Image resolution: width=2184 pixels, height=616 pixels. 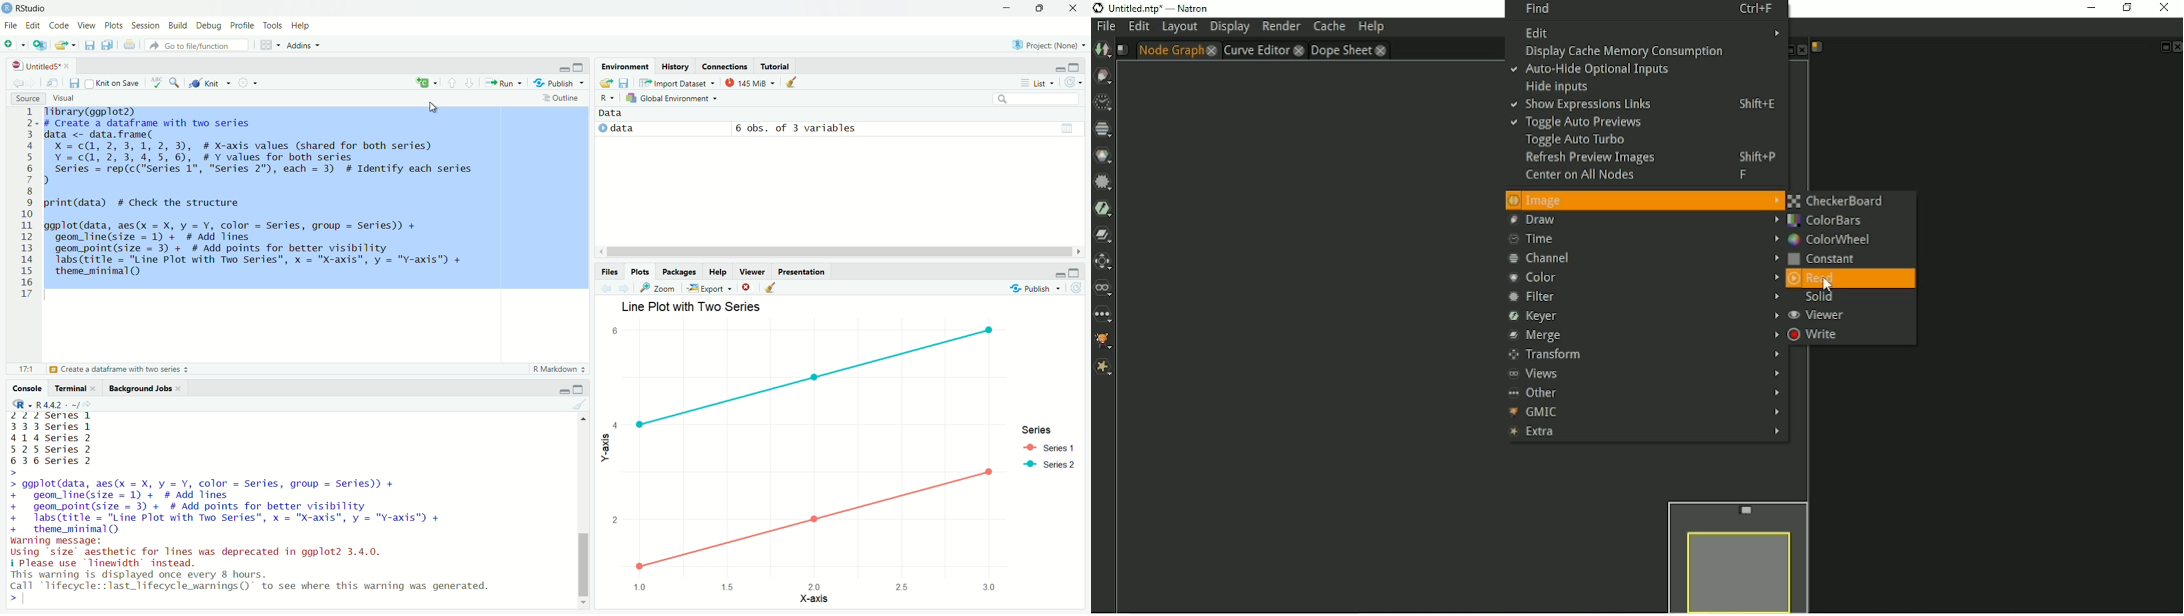 What do you see at coordinates (53, 83) in the screenshot?
I see `Show in new window` at bounding box center [53, 83].